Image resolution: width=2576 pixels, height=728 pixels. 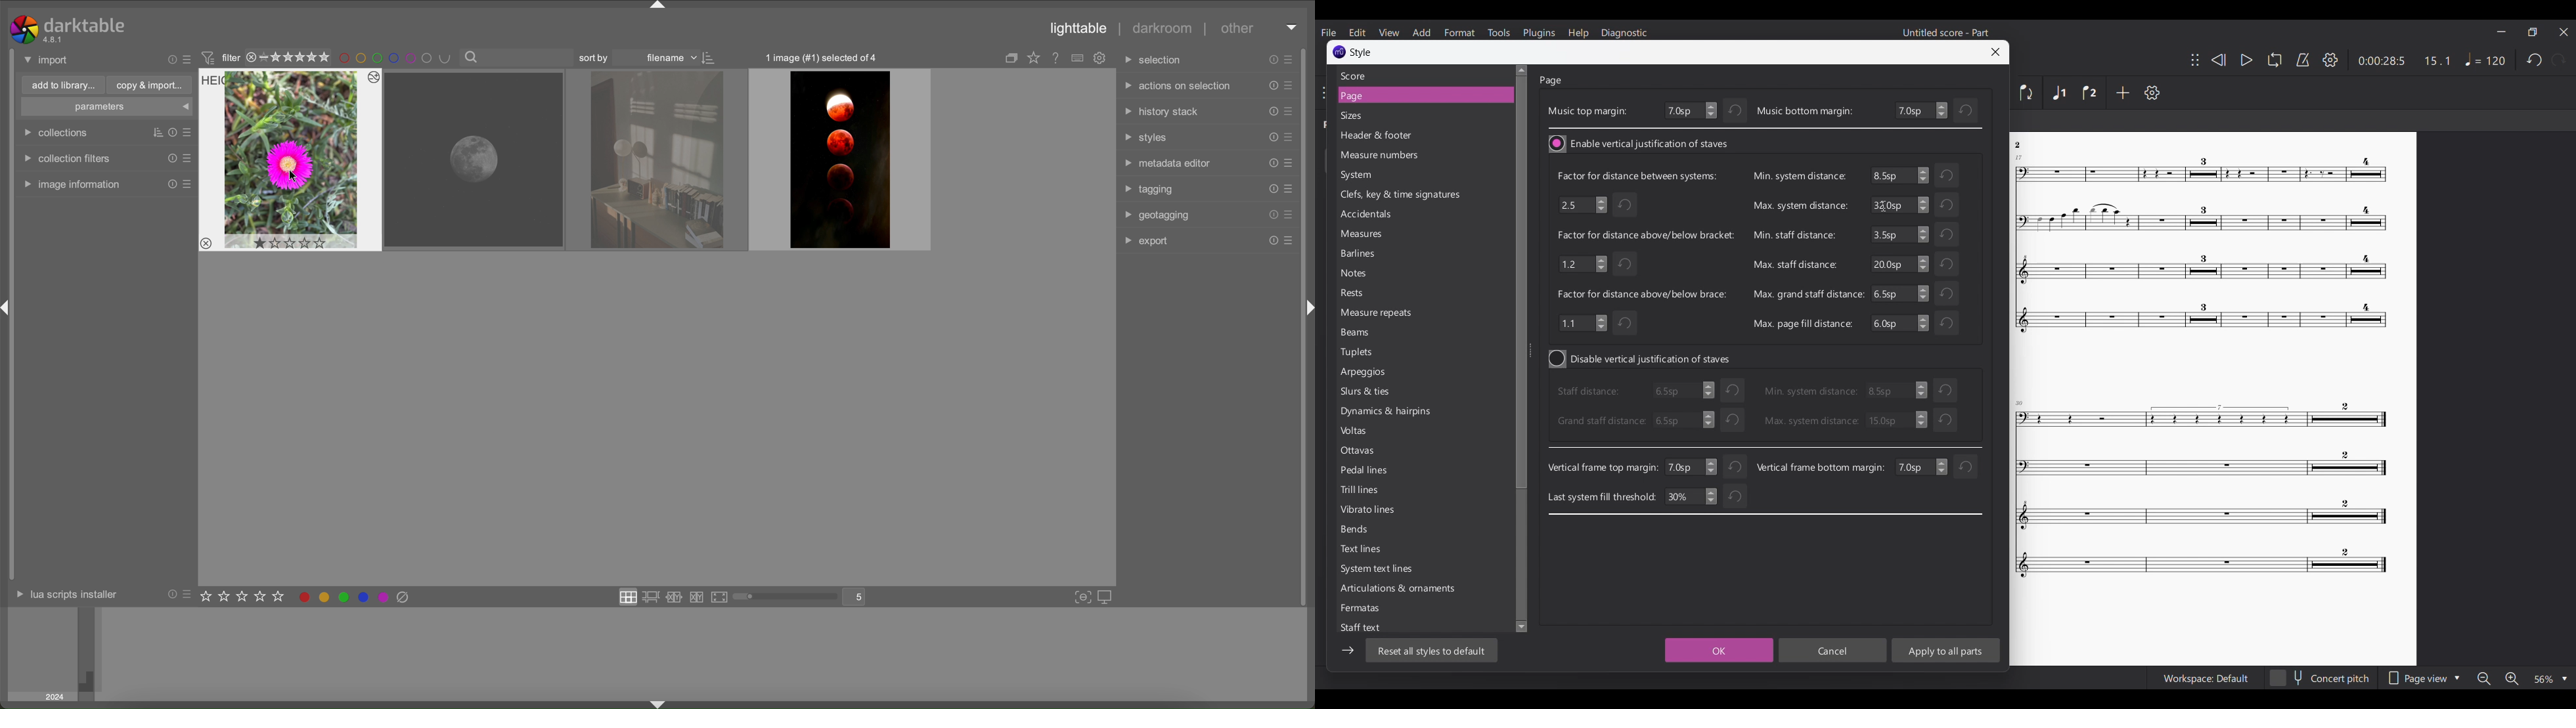 What do you see at coordinates (1899, 391) in the screenshot?
I see `3.5 sp` at bounding box center [1899, 391].